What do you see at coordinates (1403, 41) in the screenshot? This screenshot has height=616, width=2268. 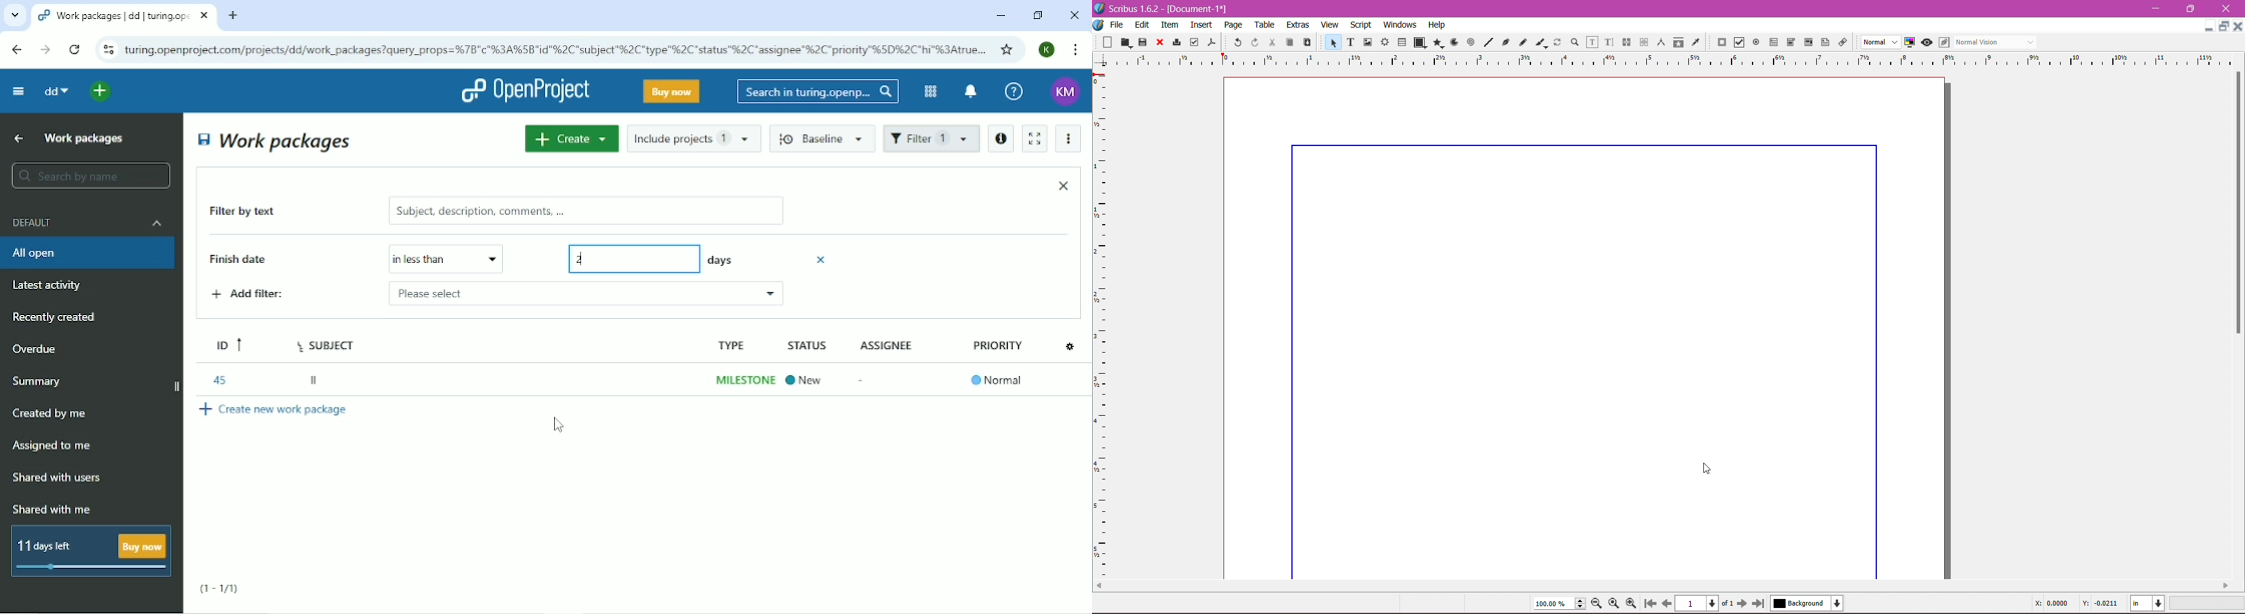 I see `Table` at bounding box center [1403, 41].